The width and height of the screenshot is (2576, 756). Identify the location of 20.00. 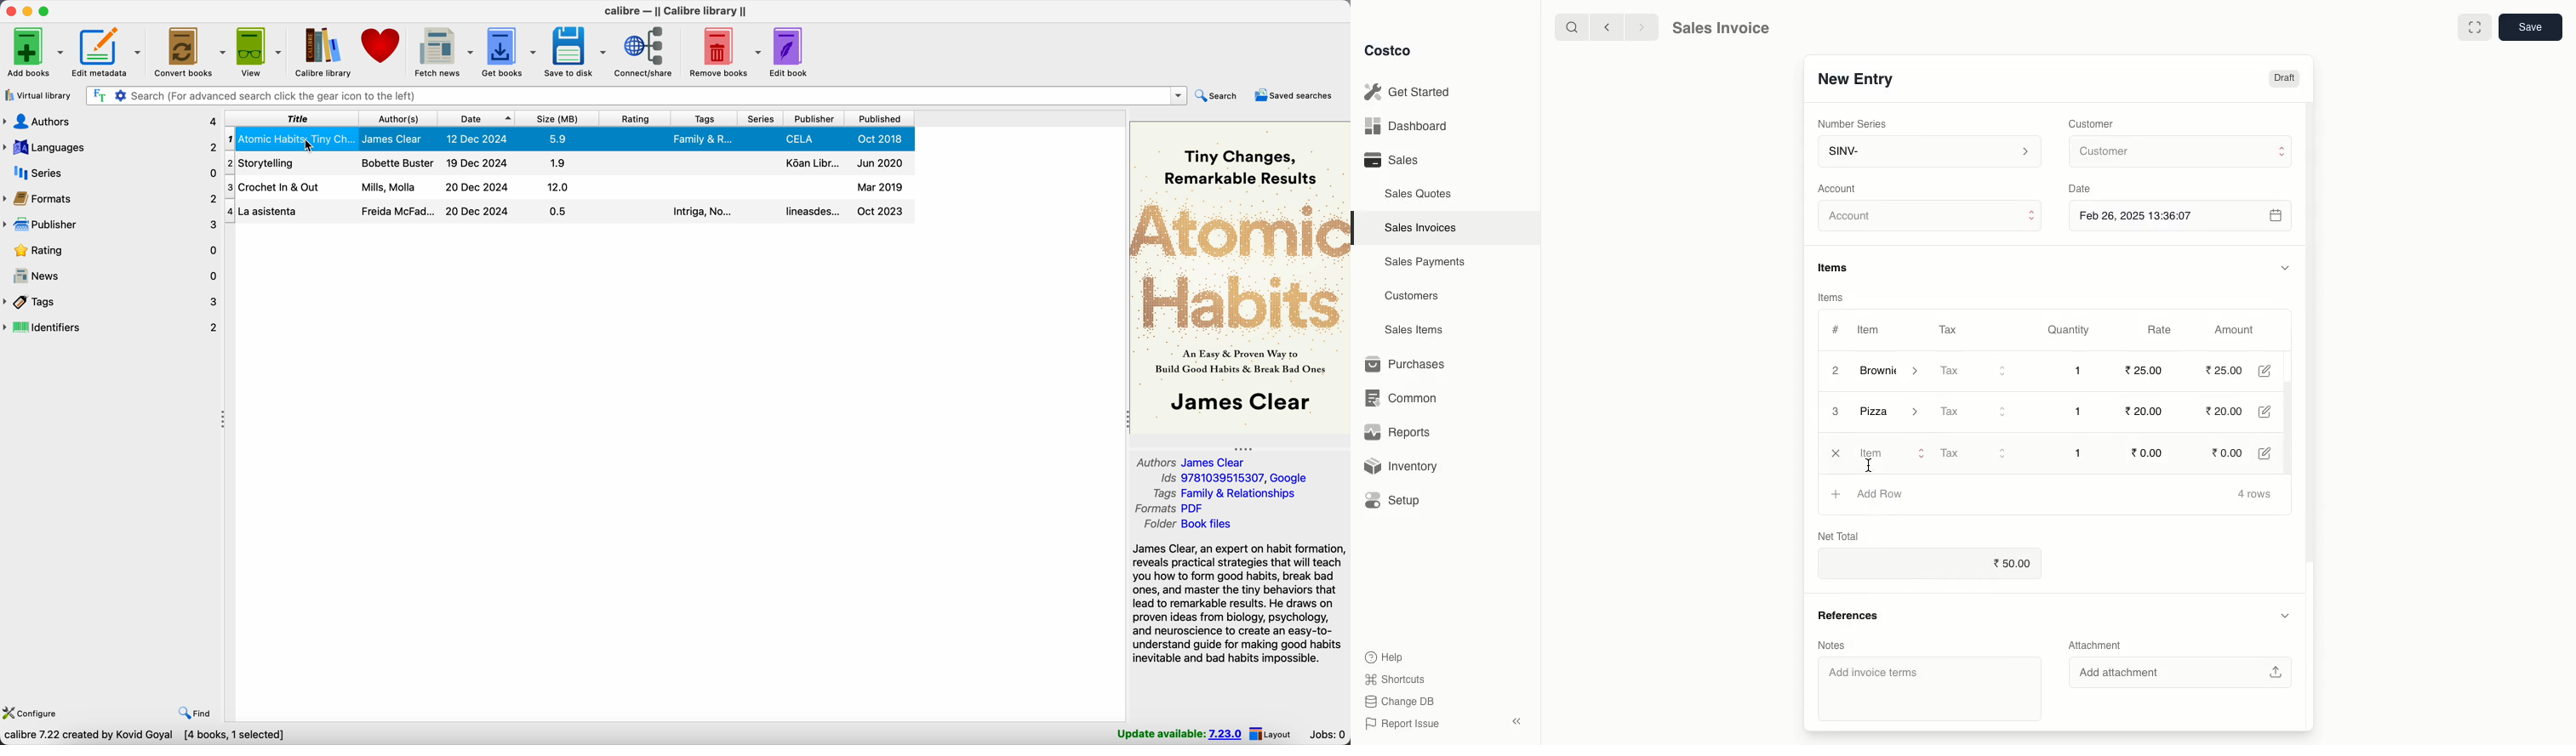
(2230, 412).